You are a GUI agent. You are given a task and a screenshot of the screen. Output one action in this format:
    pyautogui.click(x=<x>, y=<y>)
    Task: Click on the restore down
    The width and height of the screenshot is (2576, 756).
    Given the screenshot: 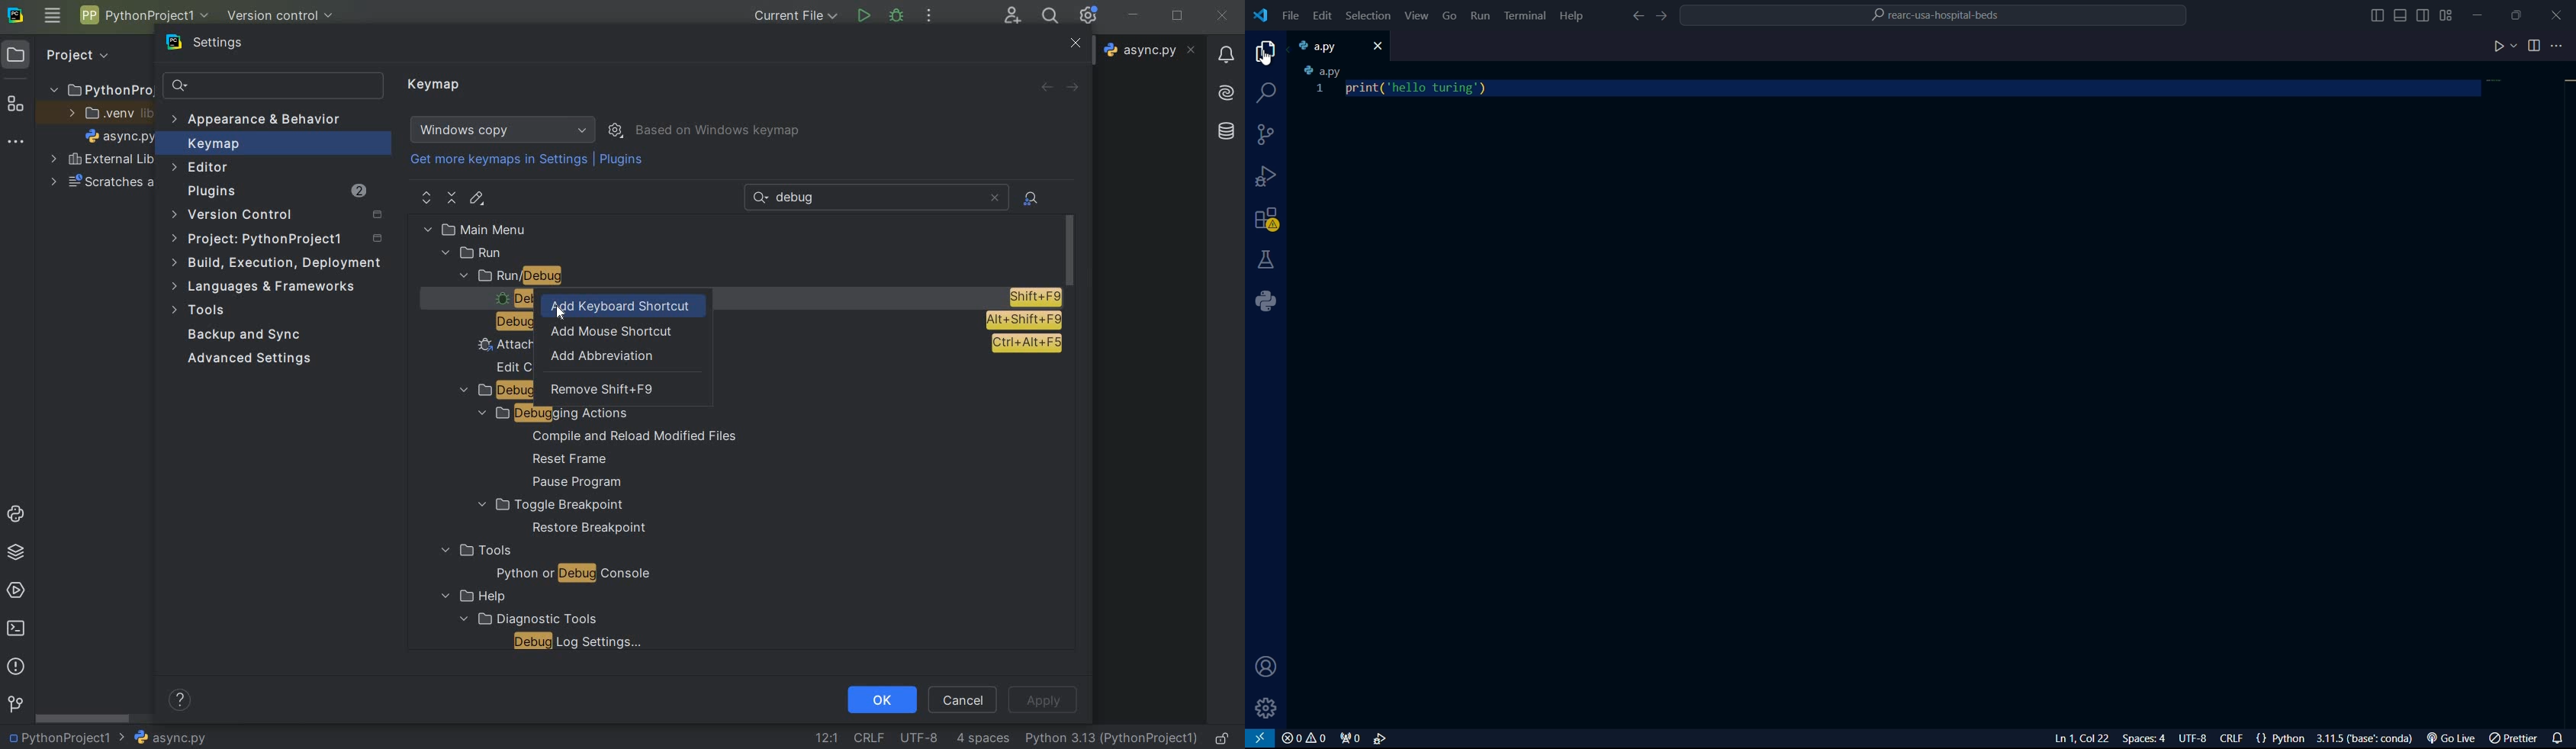 What is the action you would take?
    pyautogui.click(x=1179, y=18)
    